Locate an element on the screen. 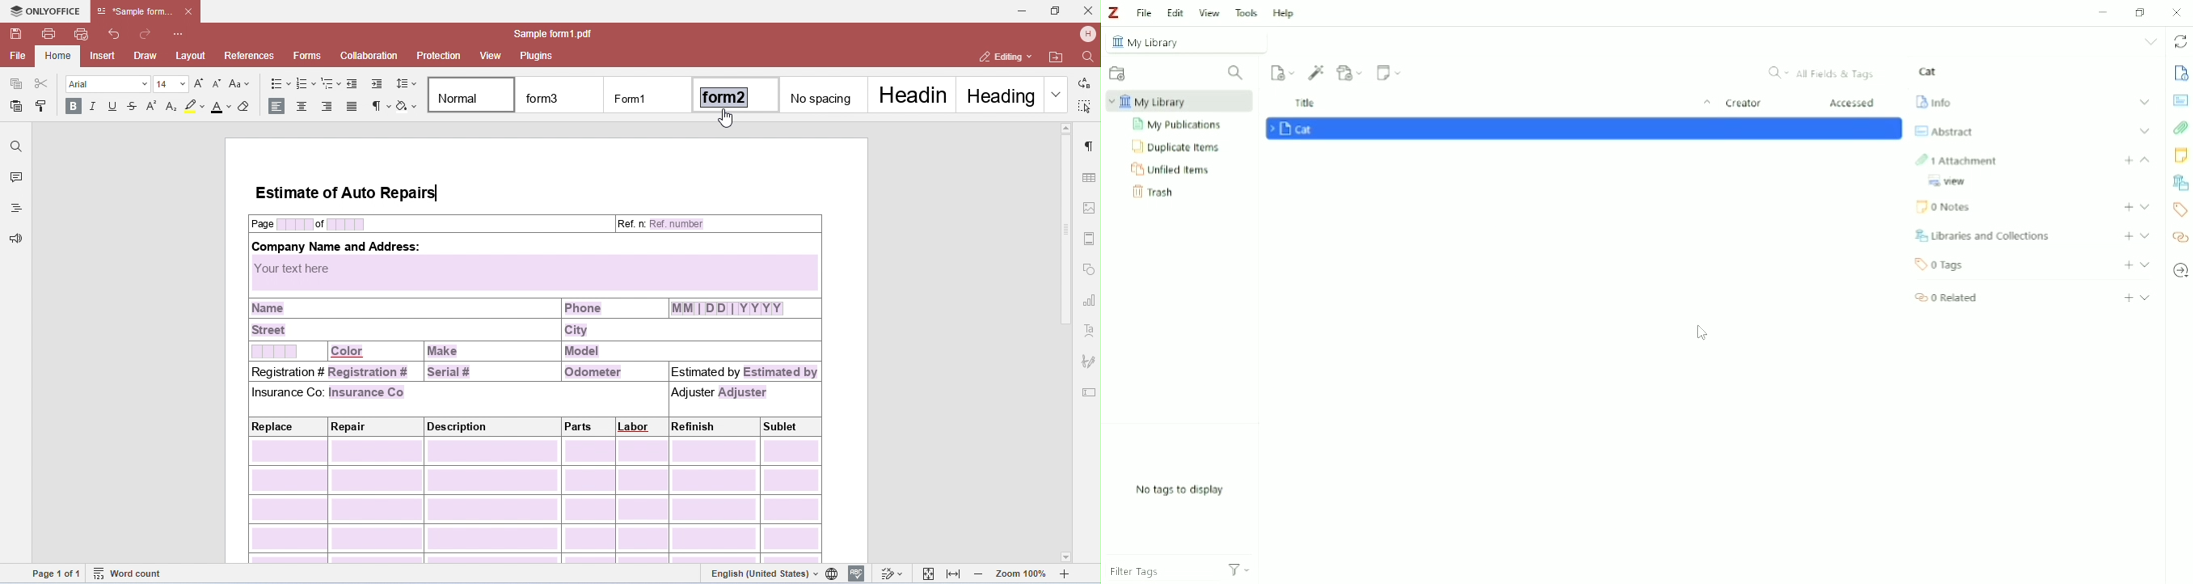 This screenshot has height=588, width=2212. Related is located at coordinates (1942, 297).